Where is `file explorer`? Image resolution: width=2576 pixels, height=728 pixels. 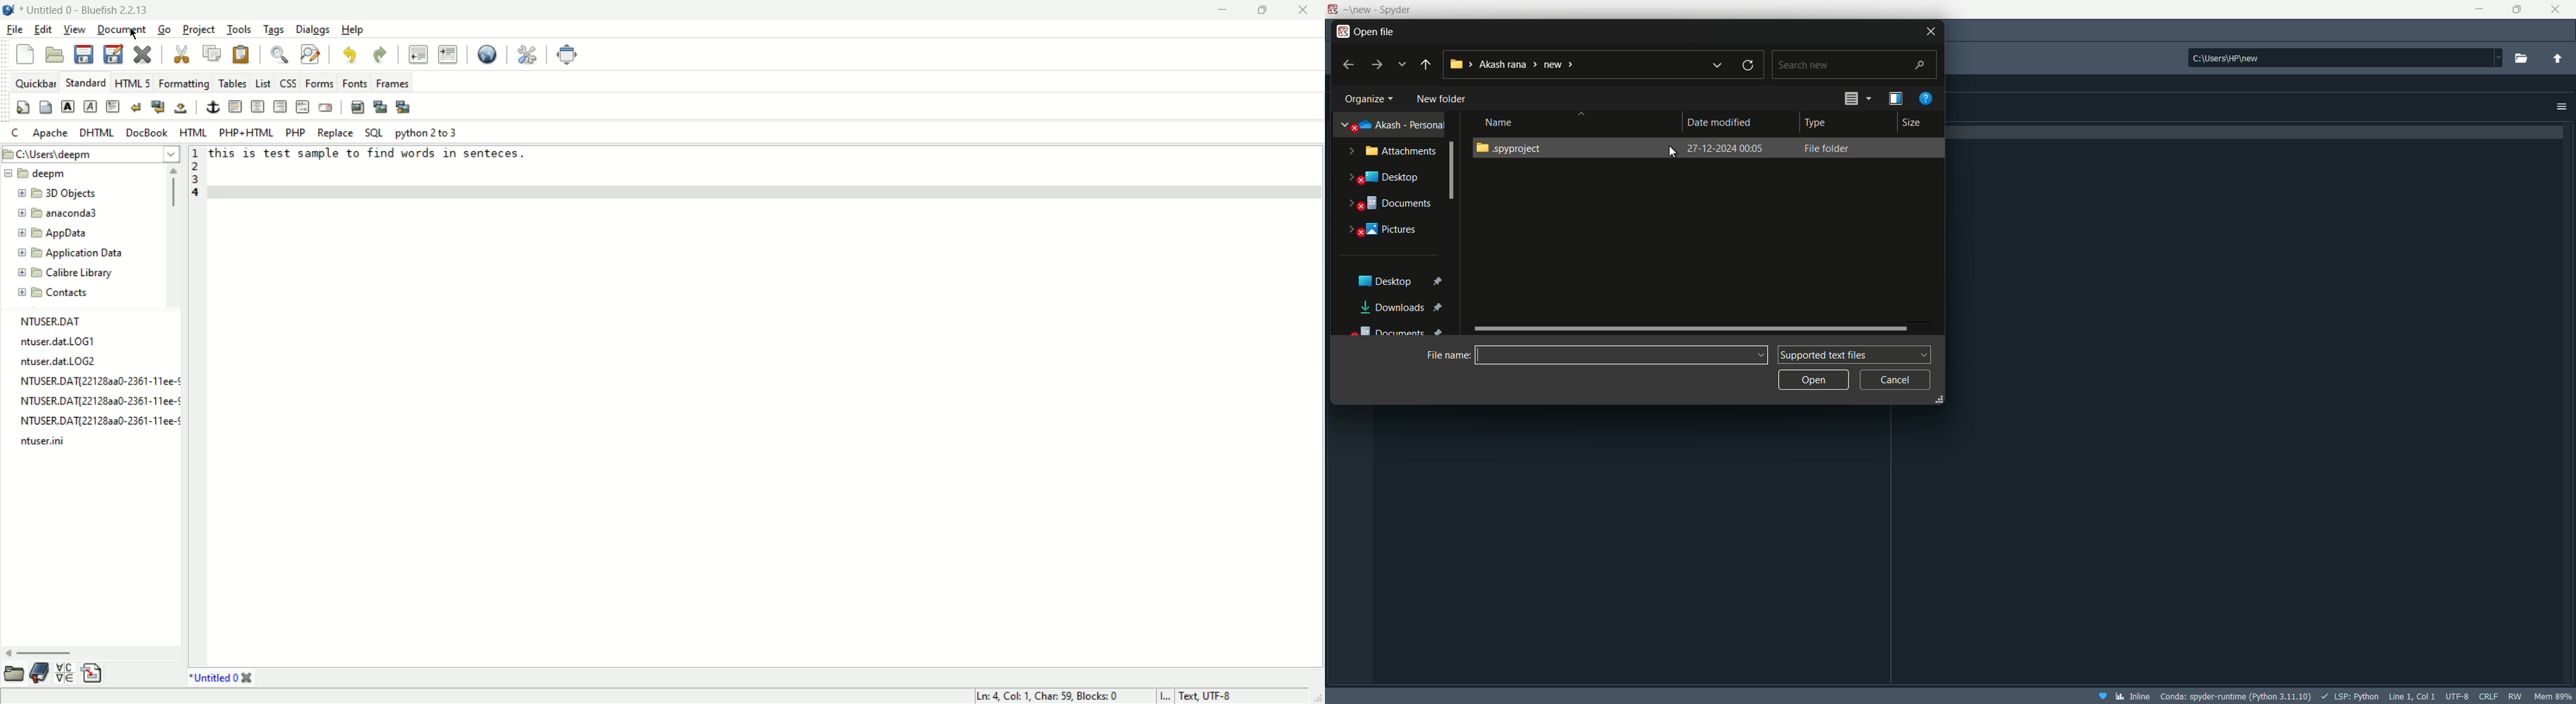 file explorer is located at coordinates (13, 674).